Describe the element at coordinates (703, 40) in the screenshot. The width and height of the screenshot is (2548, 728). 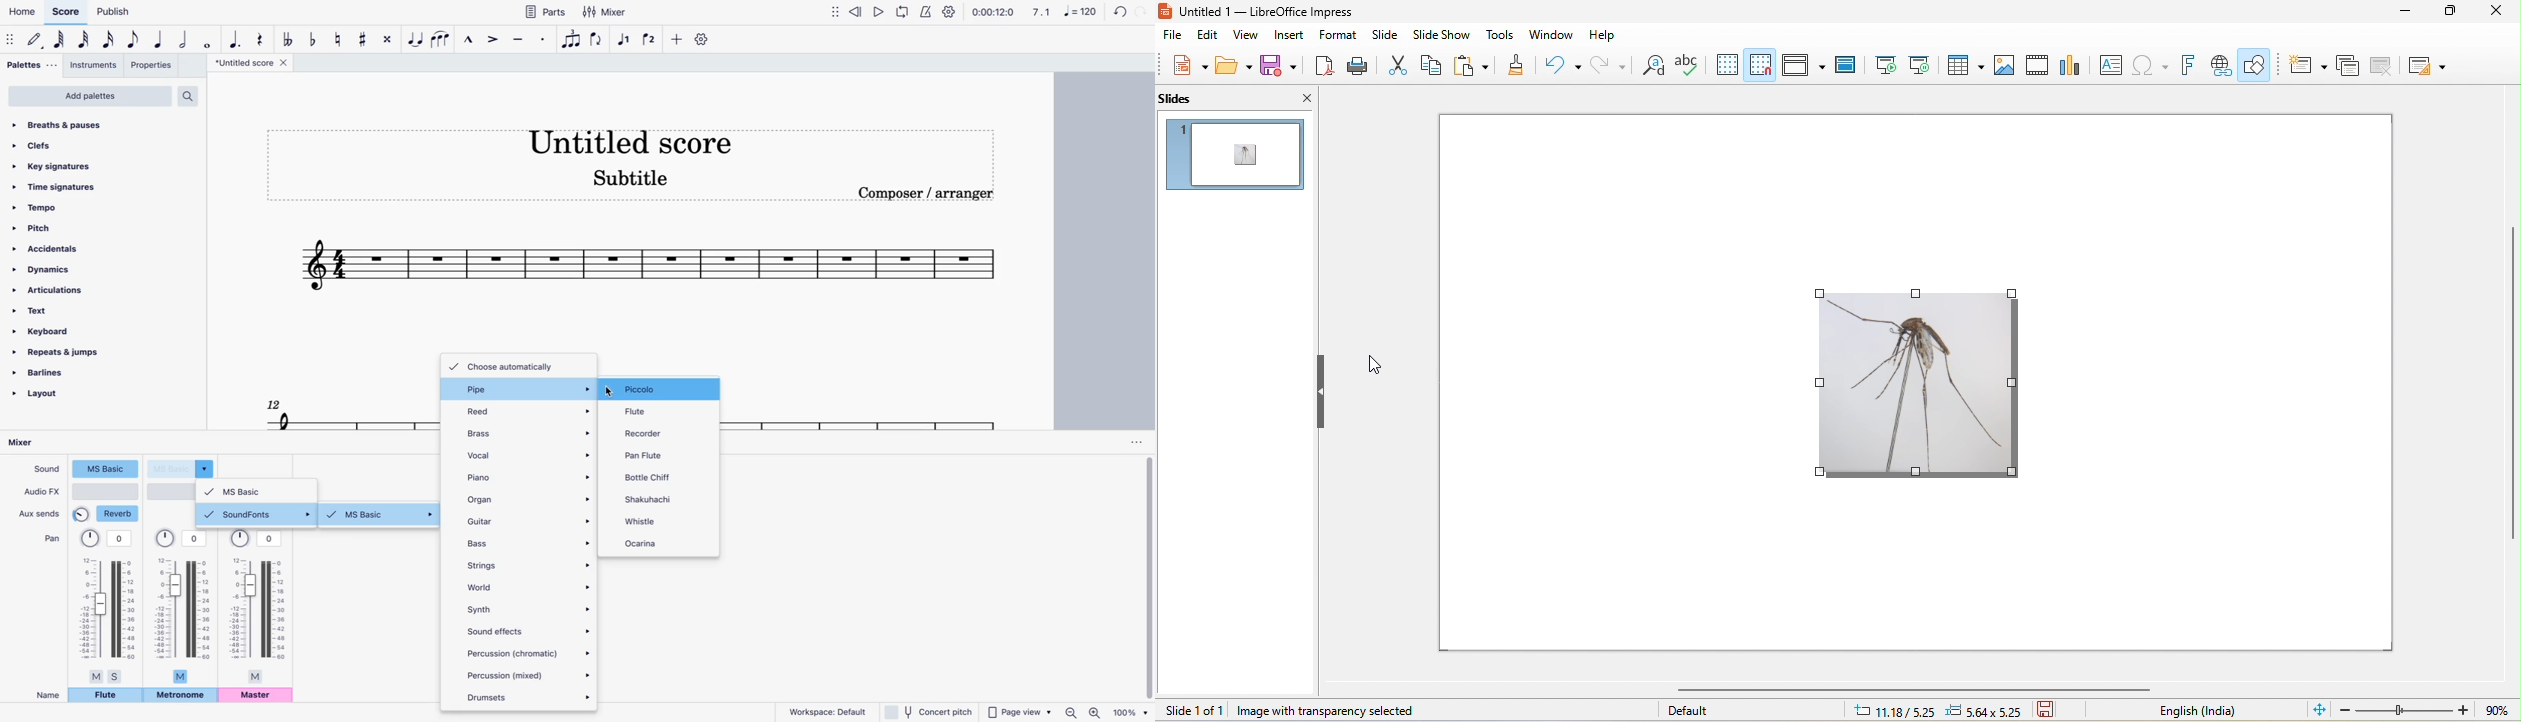
I see `settings` at that location.